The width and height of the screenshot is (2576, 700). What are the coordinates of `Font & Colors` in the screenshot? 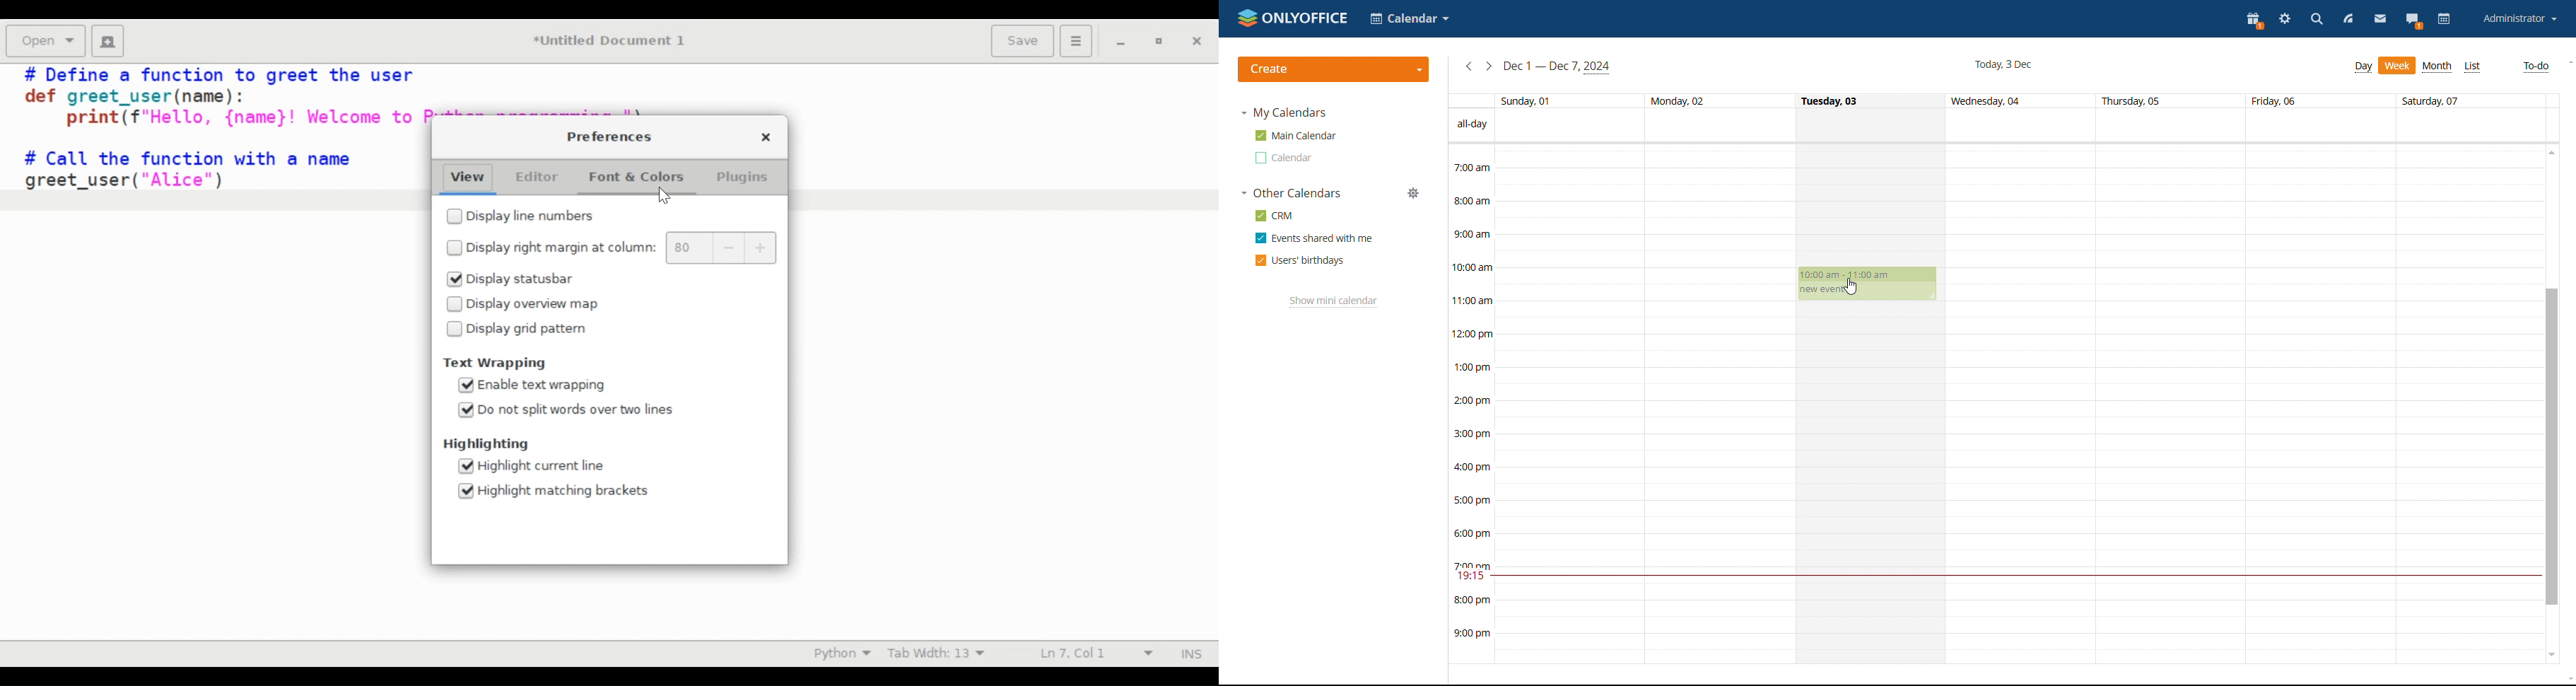 It's located at (635, 175).